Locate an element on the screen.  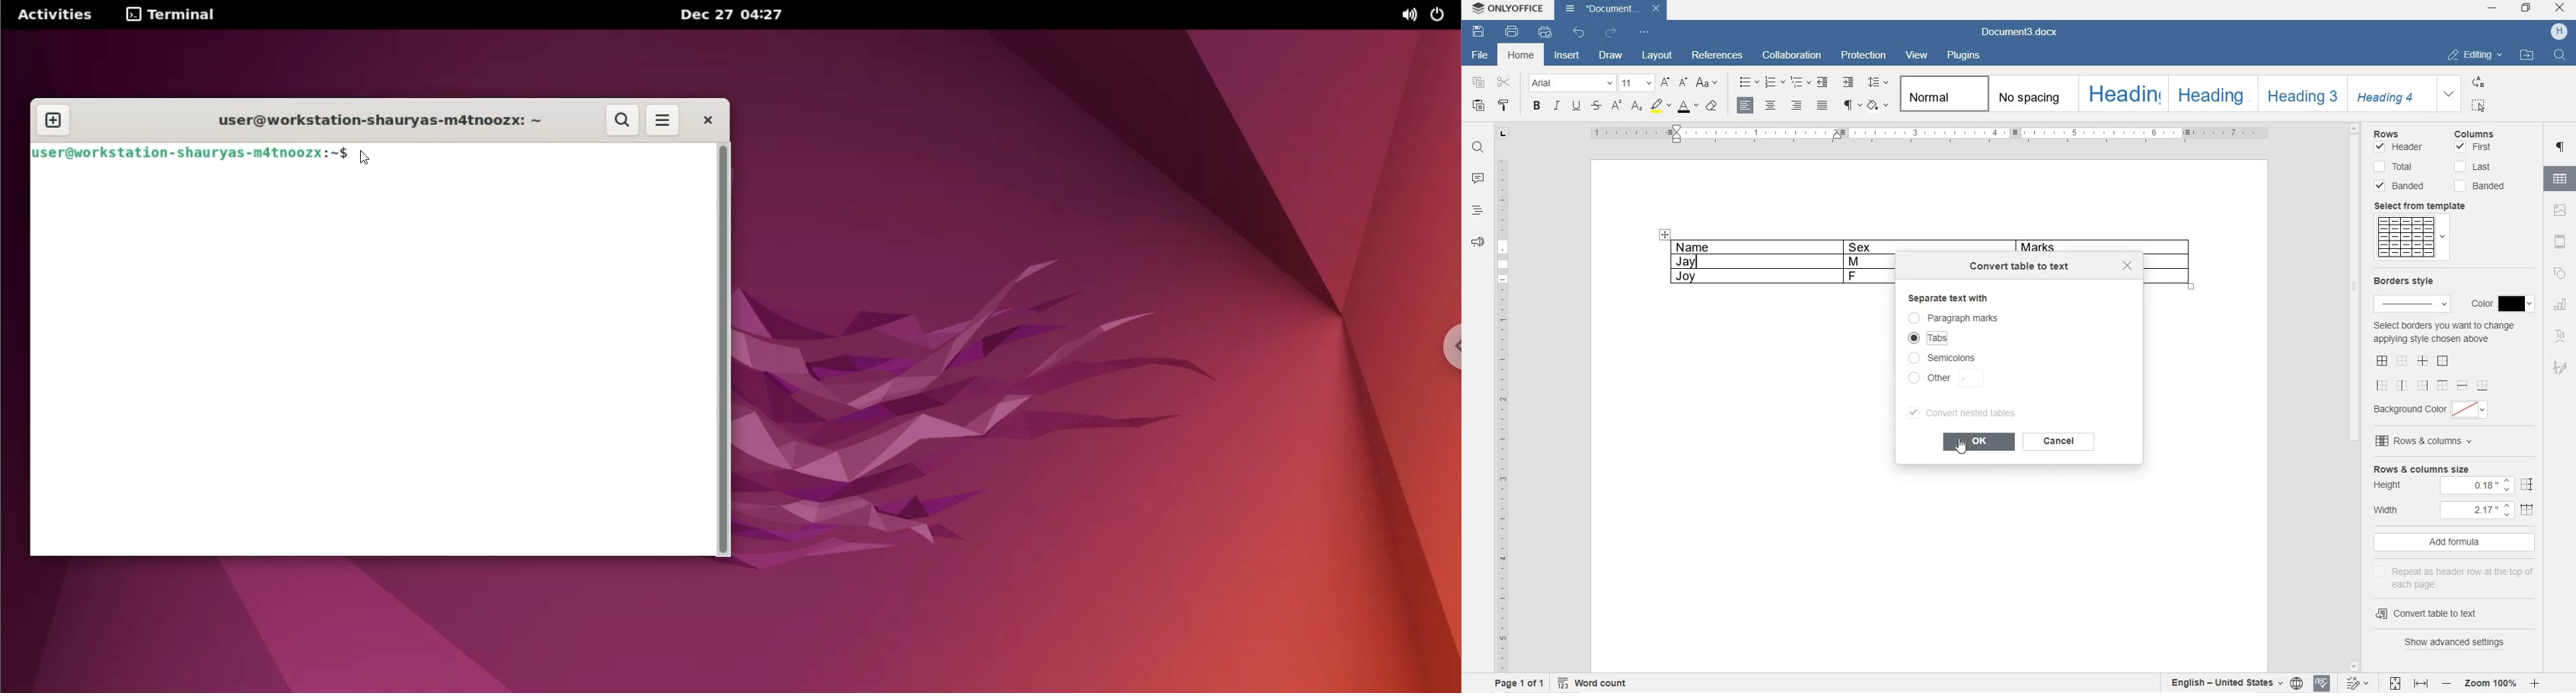
repeat as header row at the top of each page is located at coordinates (2453, 577).